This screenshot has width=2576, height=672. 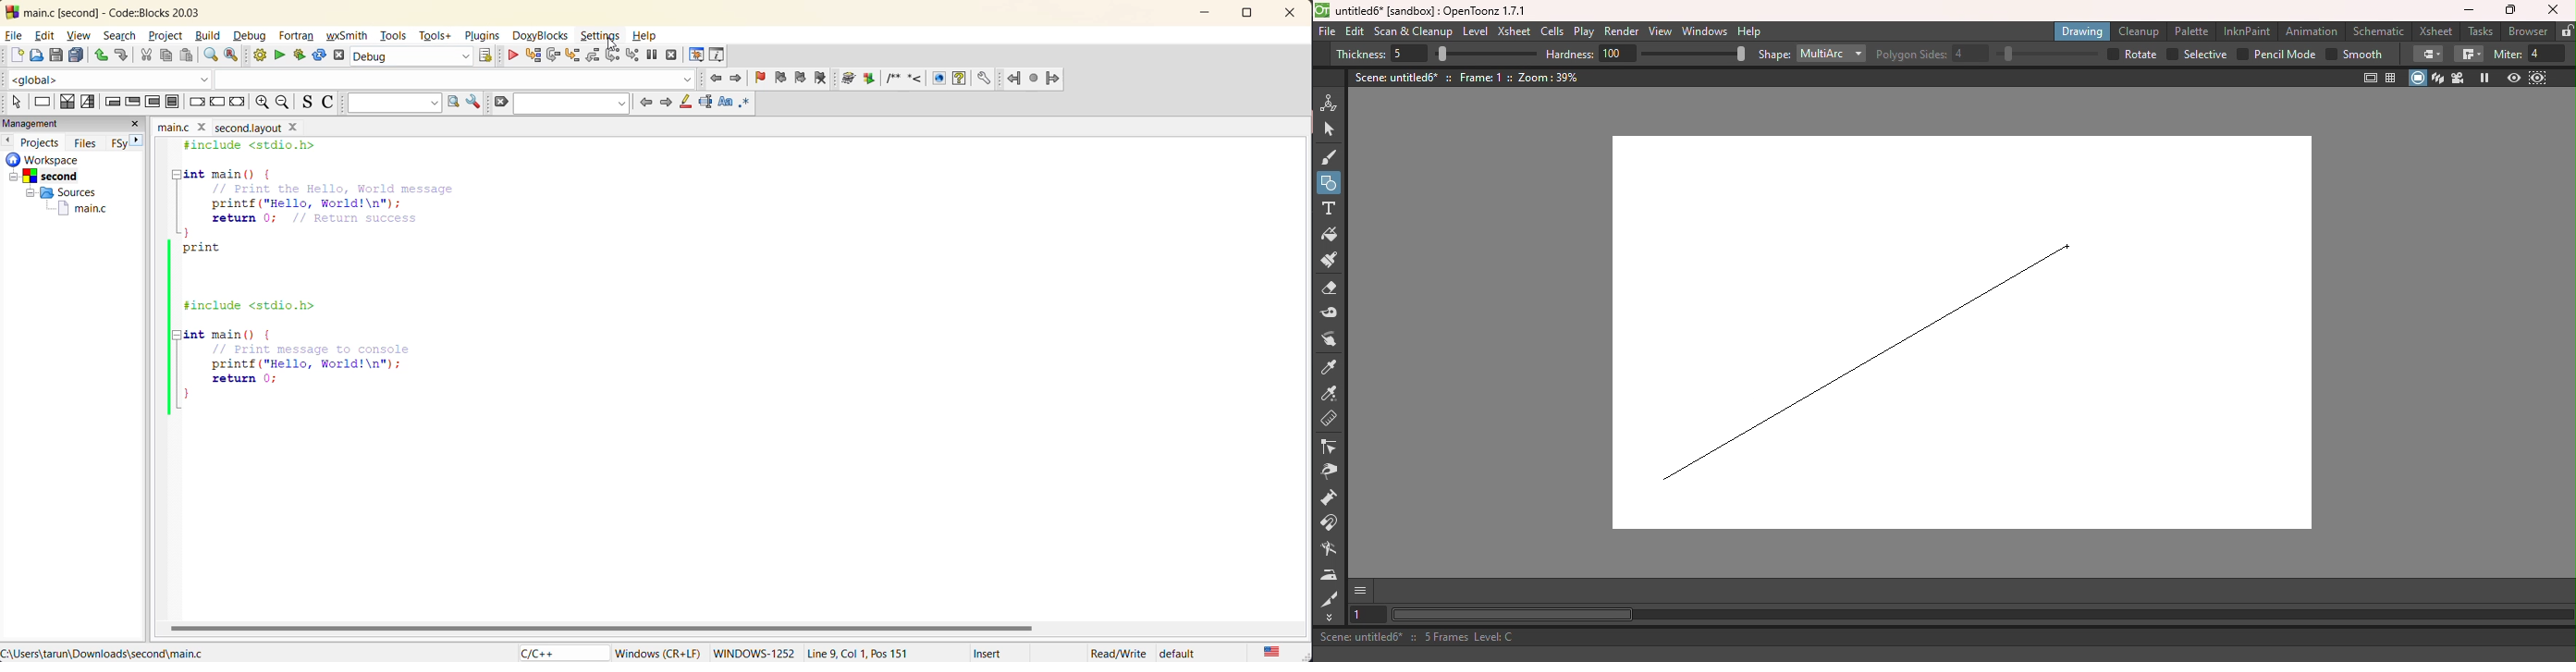 I want to click on edit, so click(x=47, y=35).